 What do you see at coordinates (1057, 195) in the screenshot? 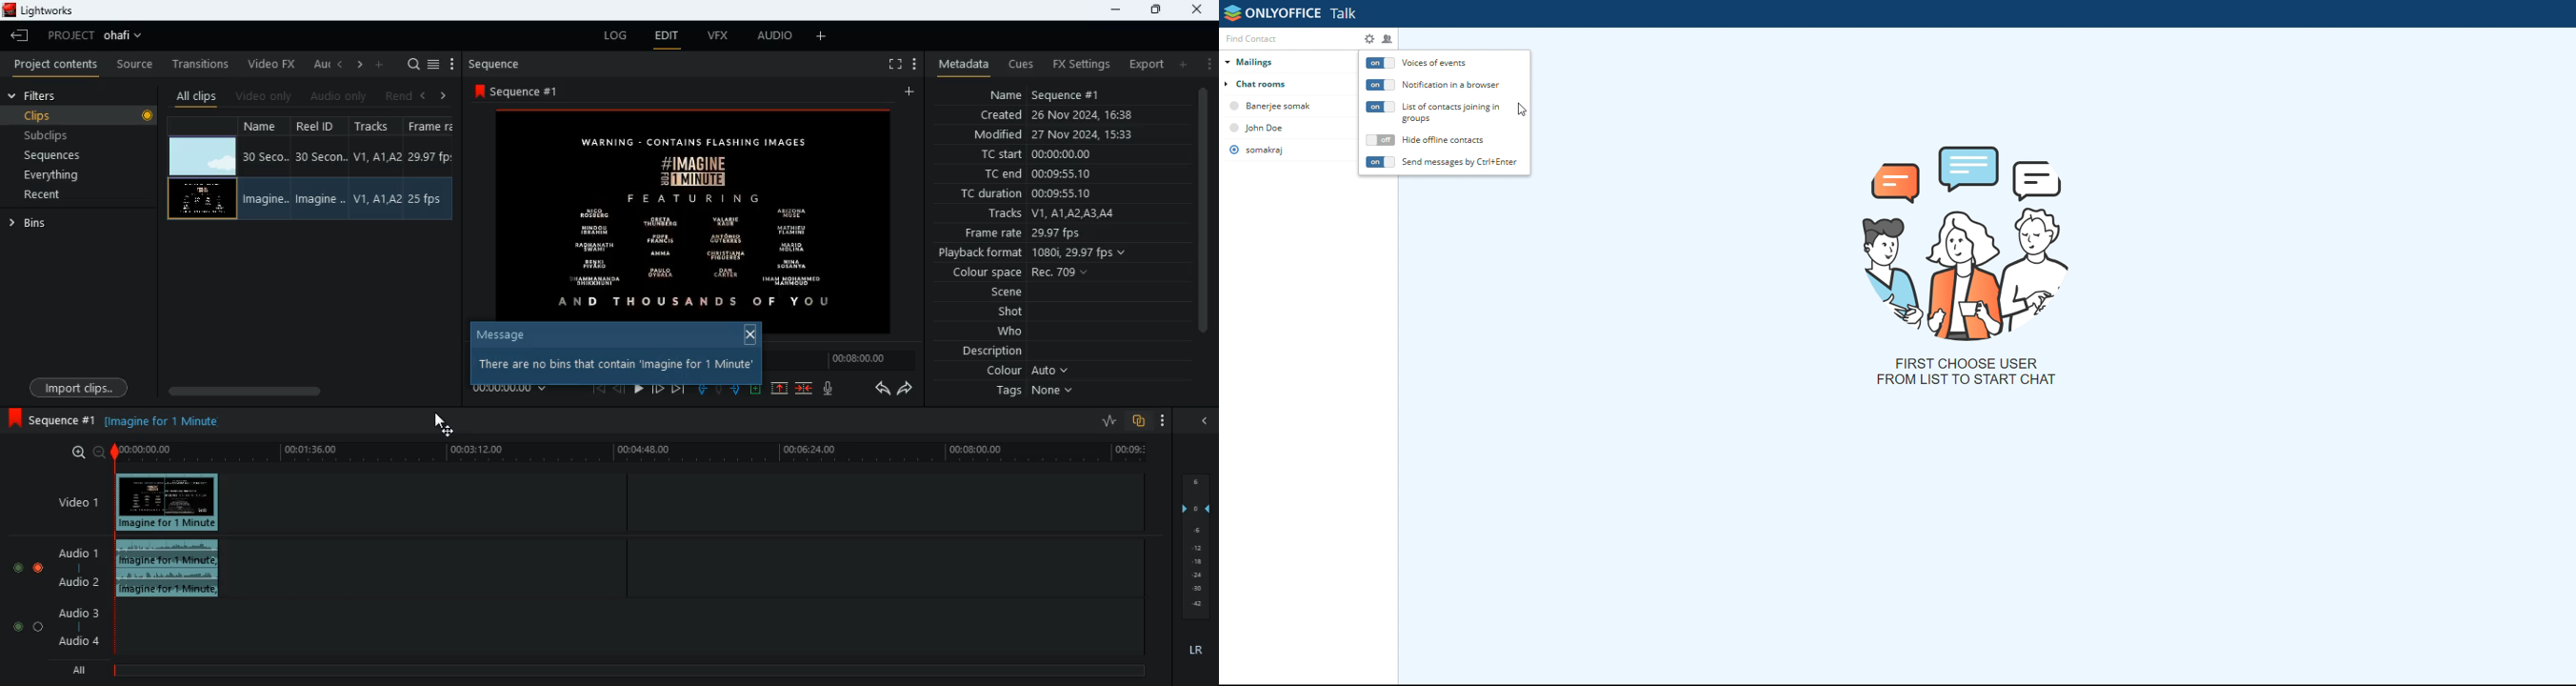
I see `tc duration` at bounding box center [1057, 195].